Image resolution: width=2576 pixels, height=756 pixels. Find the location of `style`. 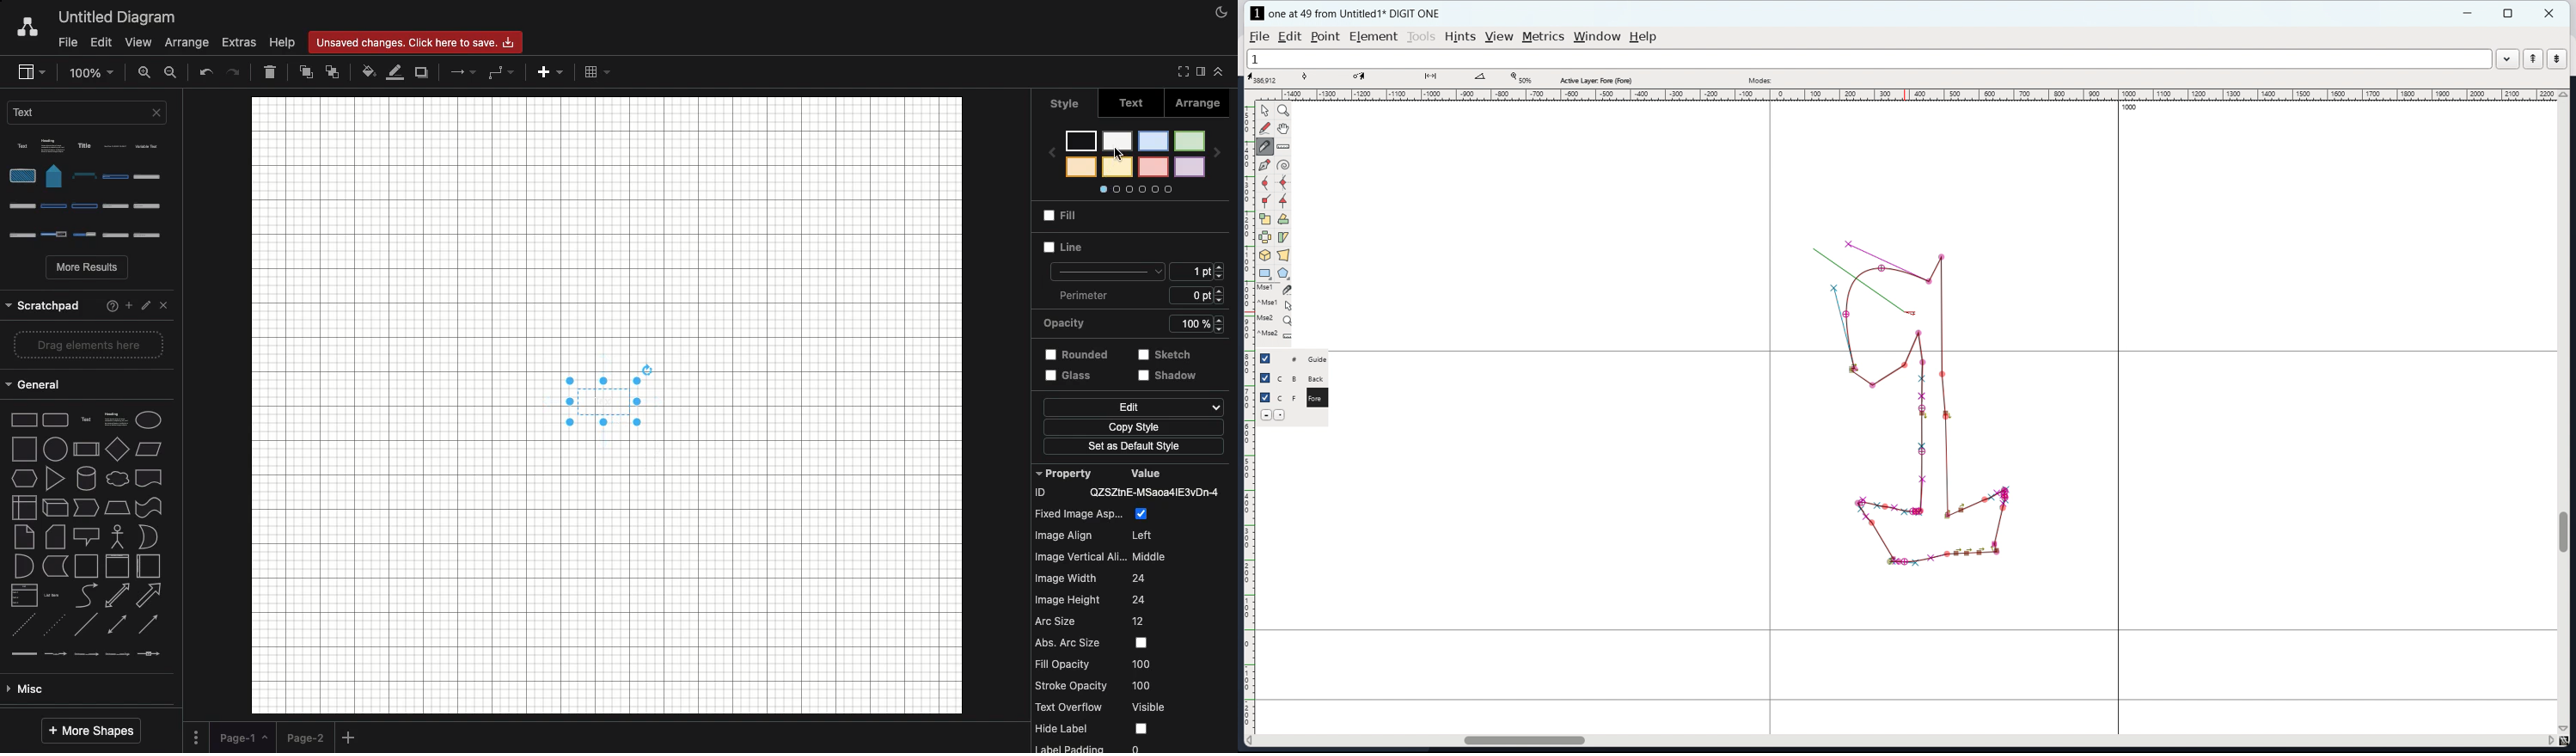

style is located at coordinates (1065, 102).